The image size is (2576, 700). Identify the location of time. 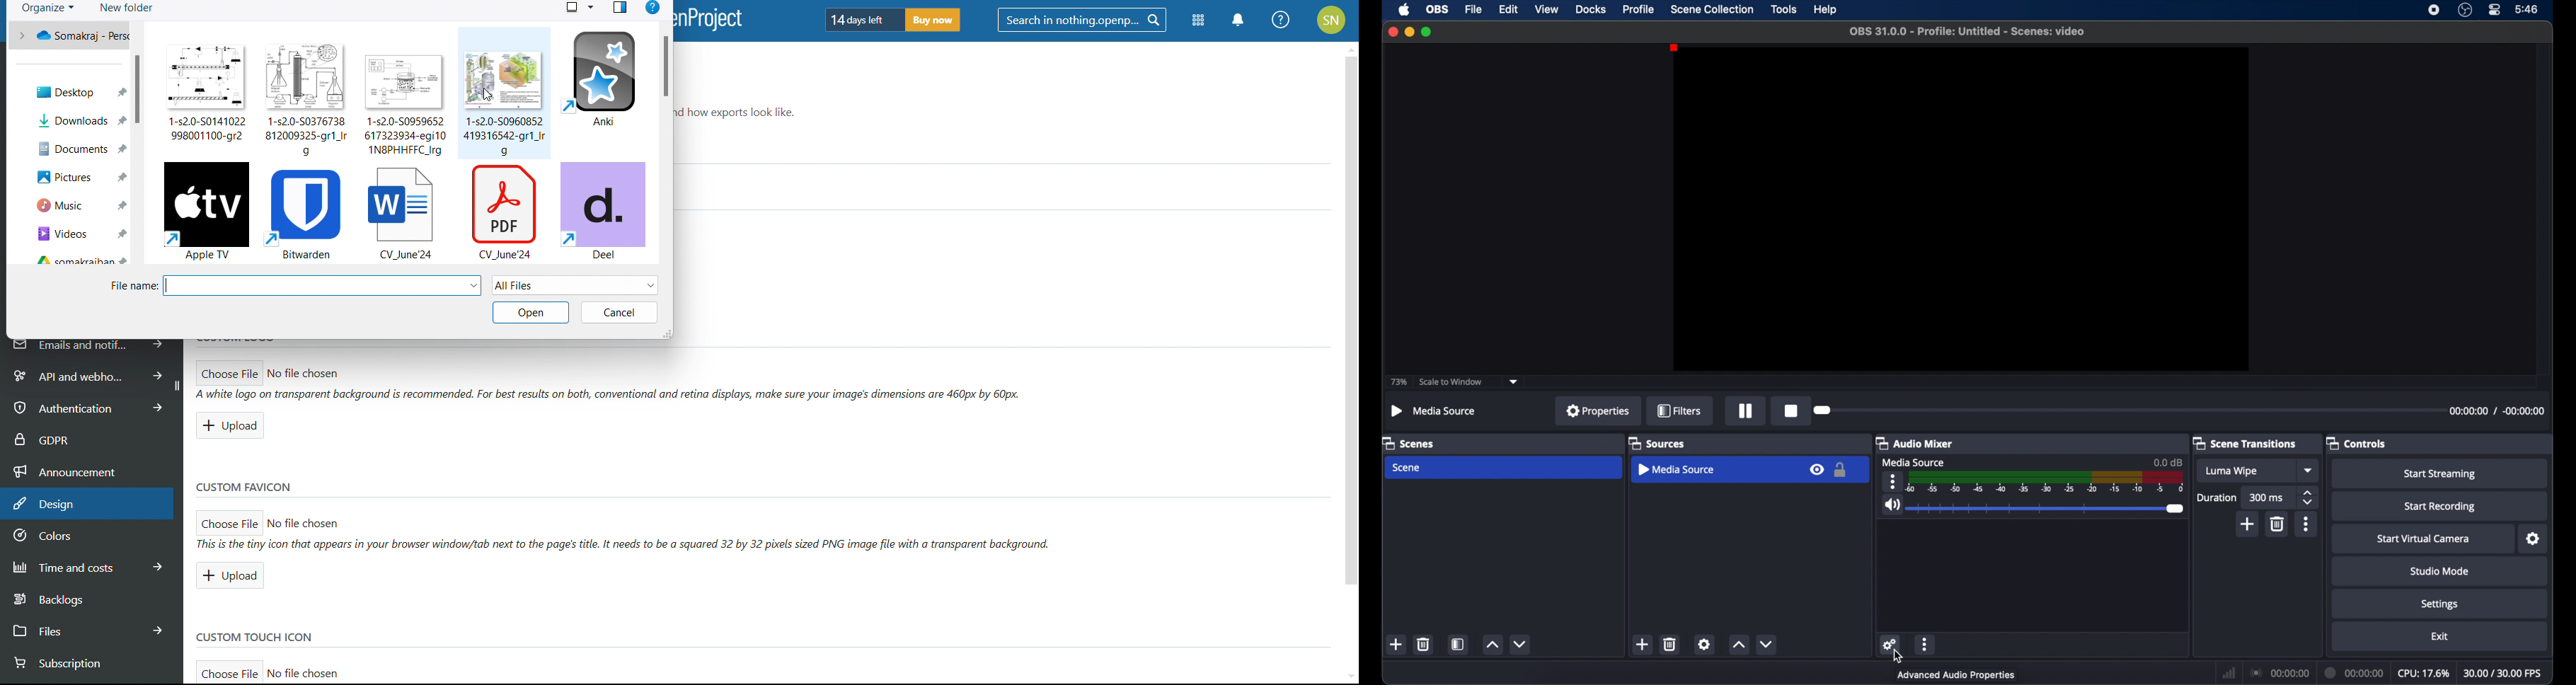
(2527, 8).